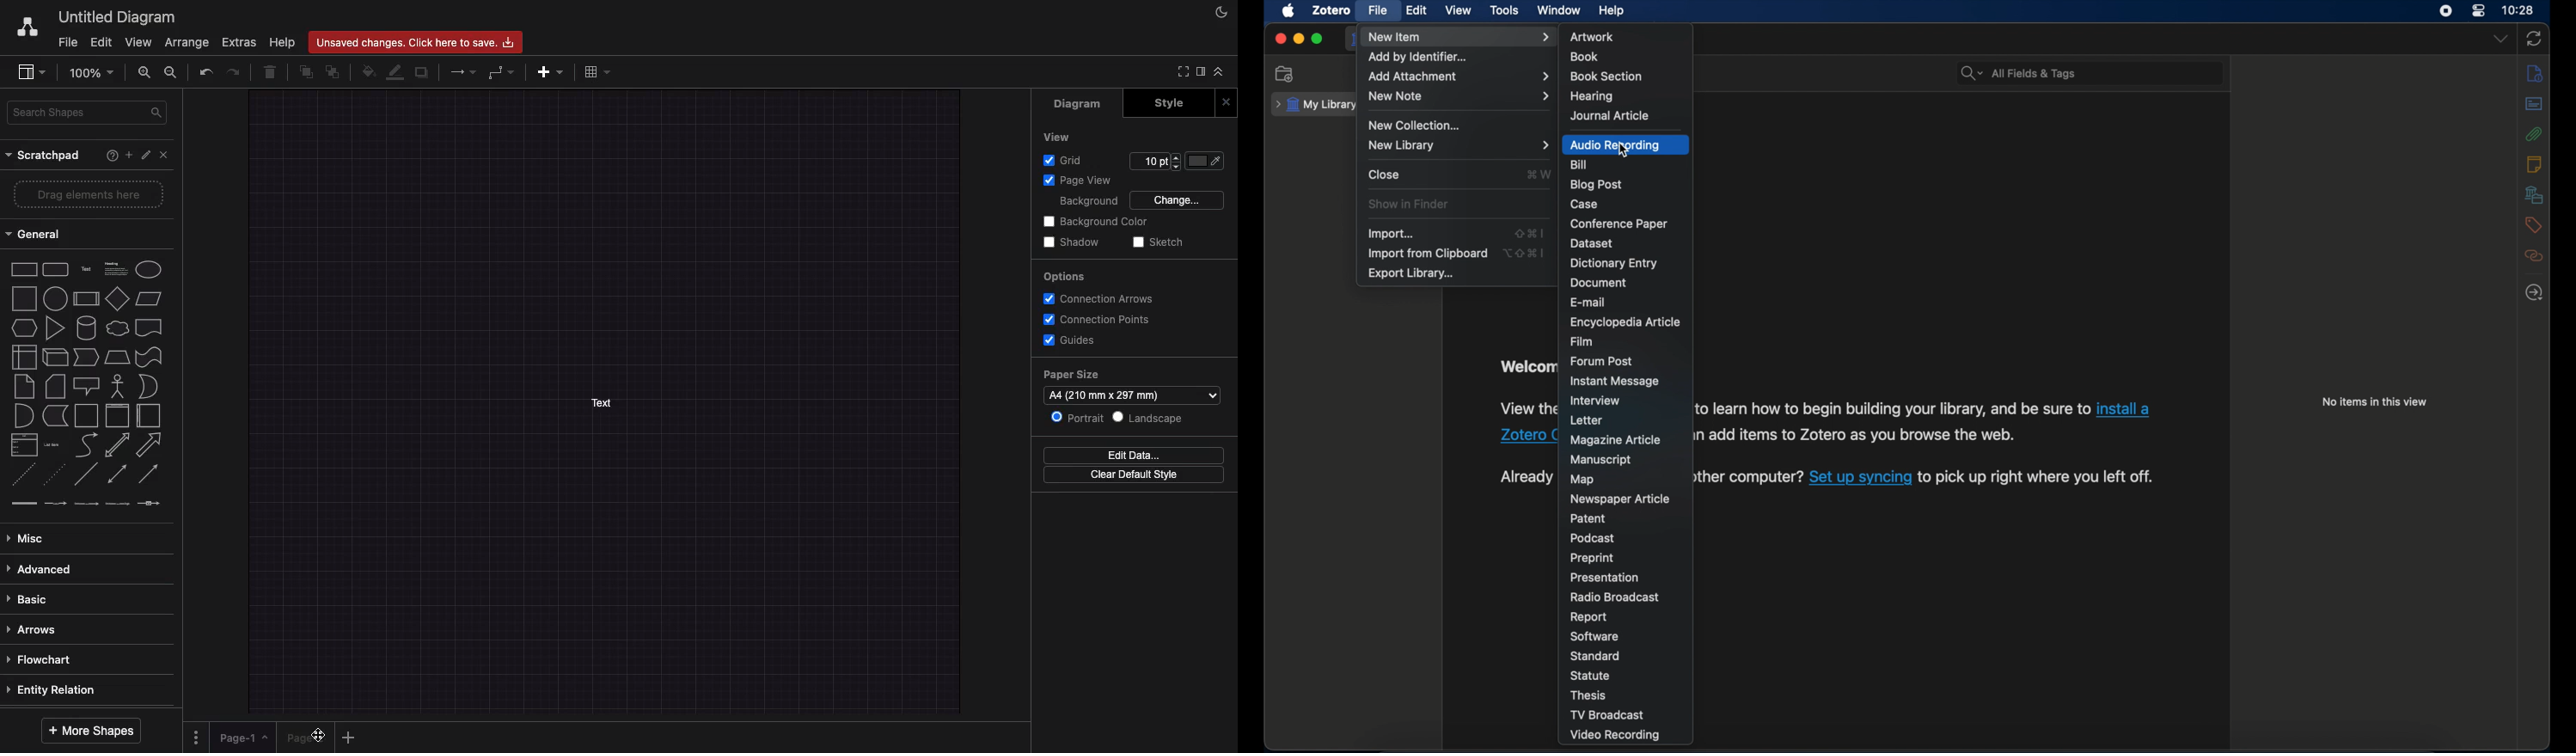 This screenshot has width=2576, height=756. What do you see at coordinates (207, 71) in the screenshot?
I see `Undo` at bounding box center [207, 71].